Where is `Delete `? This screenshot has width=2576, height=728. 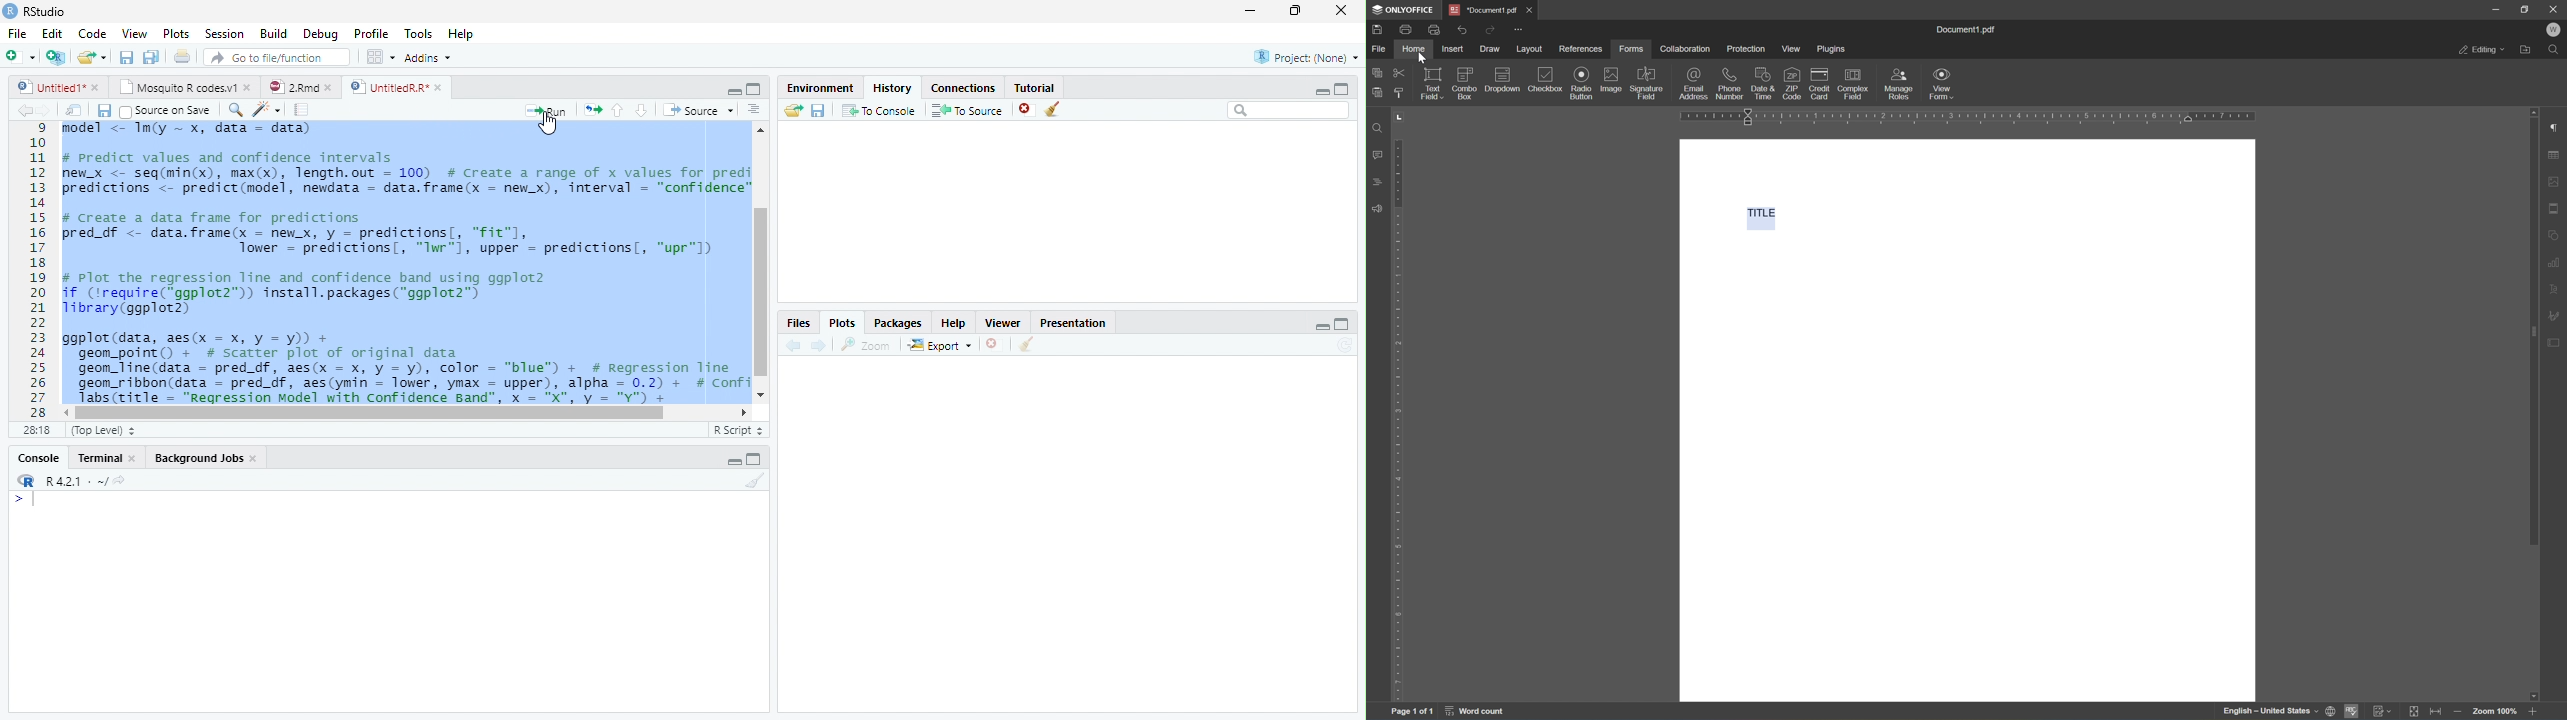
Delete  is located at coordinates (994, 345).